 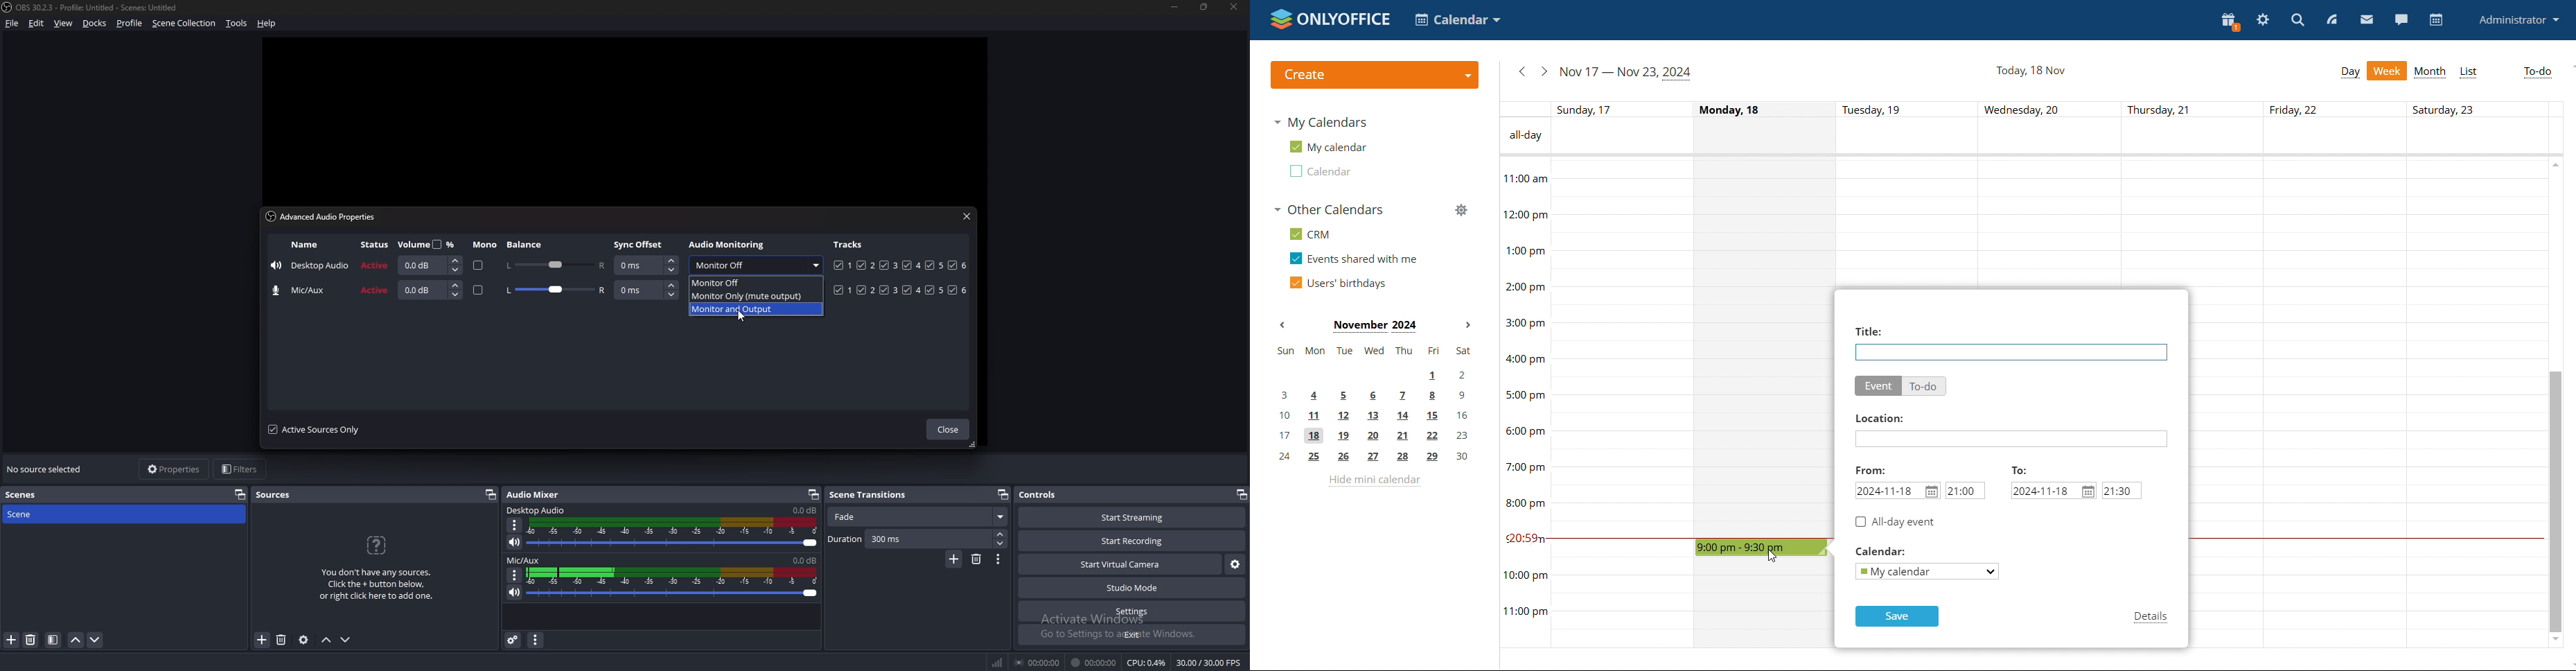 What do you see at coordinates (804, 511) in the screenshot?
I see `desktop audio sound` at bounding box center [804, 511].